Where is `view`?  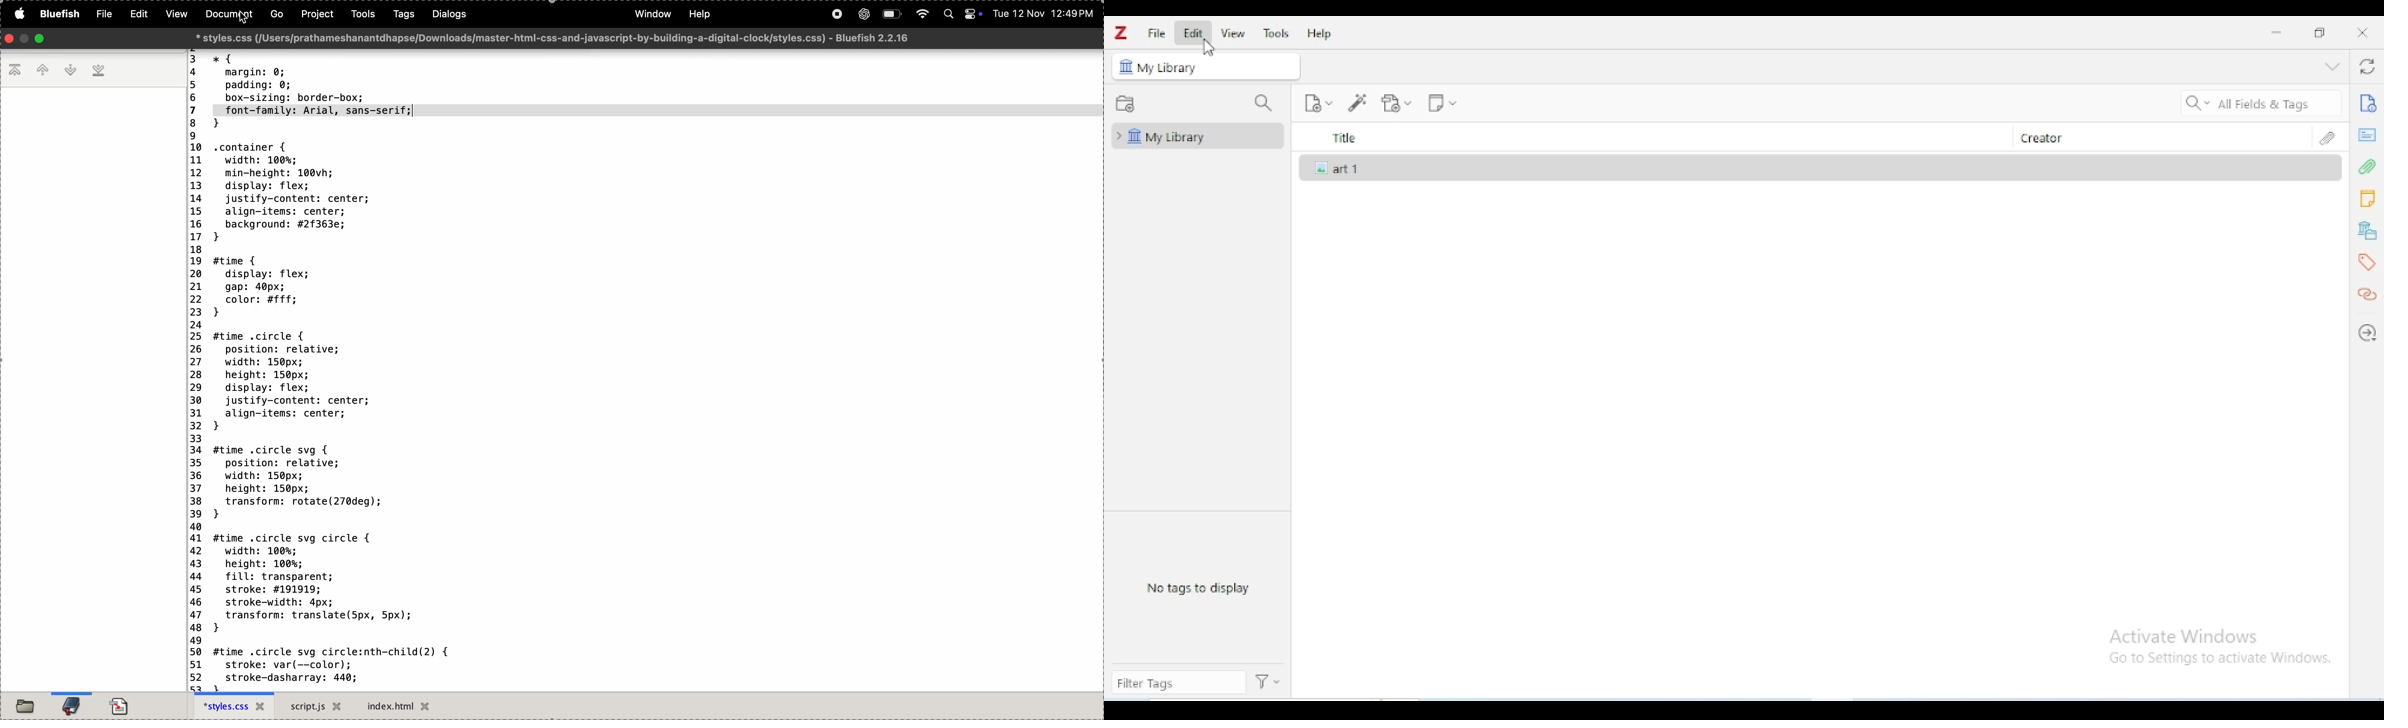 view is located at coordinates (1234, 33).